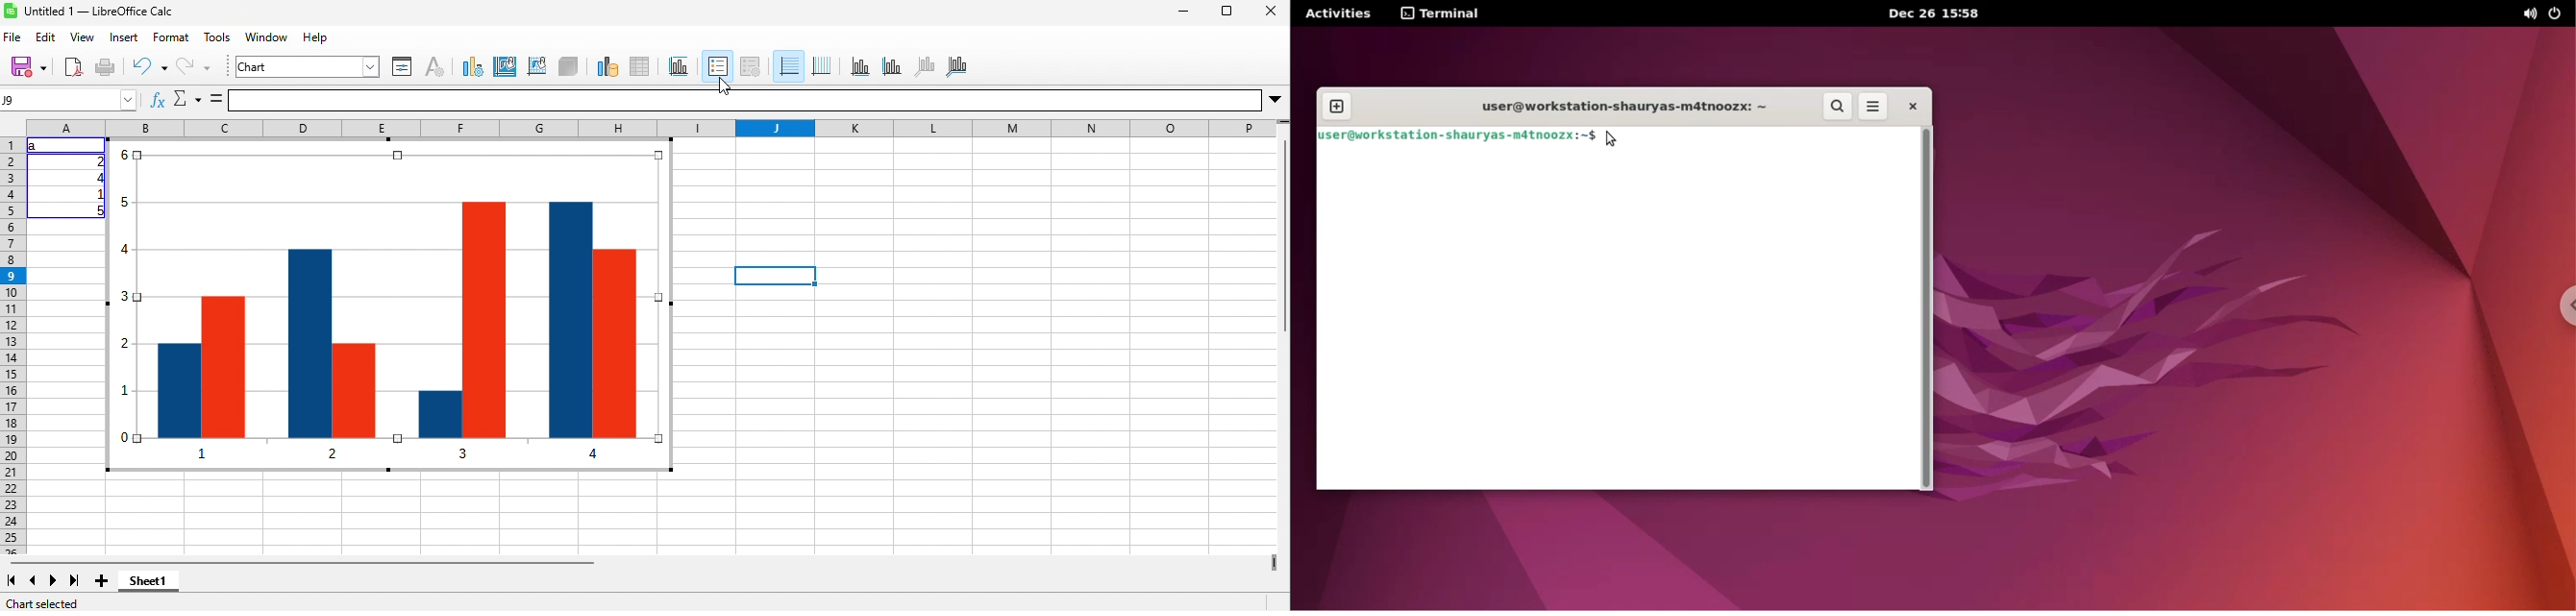 The width and height of the screenshot is (2576, 616). What do you see at coordinates (69, 100) in the screenshot?
I see `Name box` at bounding box center [69, 100].